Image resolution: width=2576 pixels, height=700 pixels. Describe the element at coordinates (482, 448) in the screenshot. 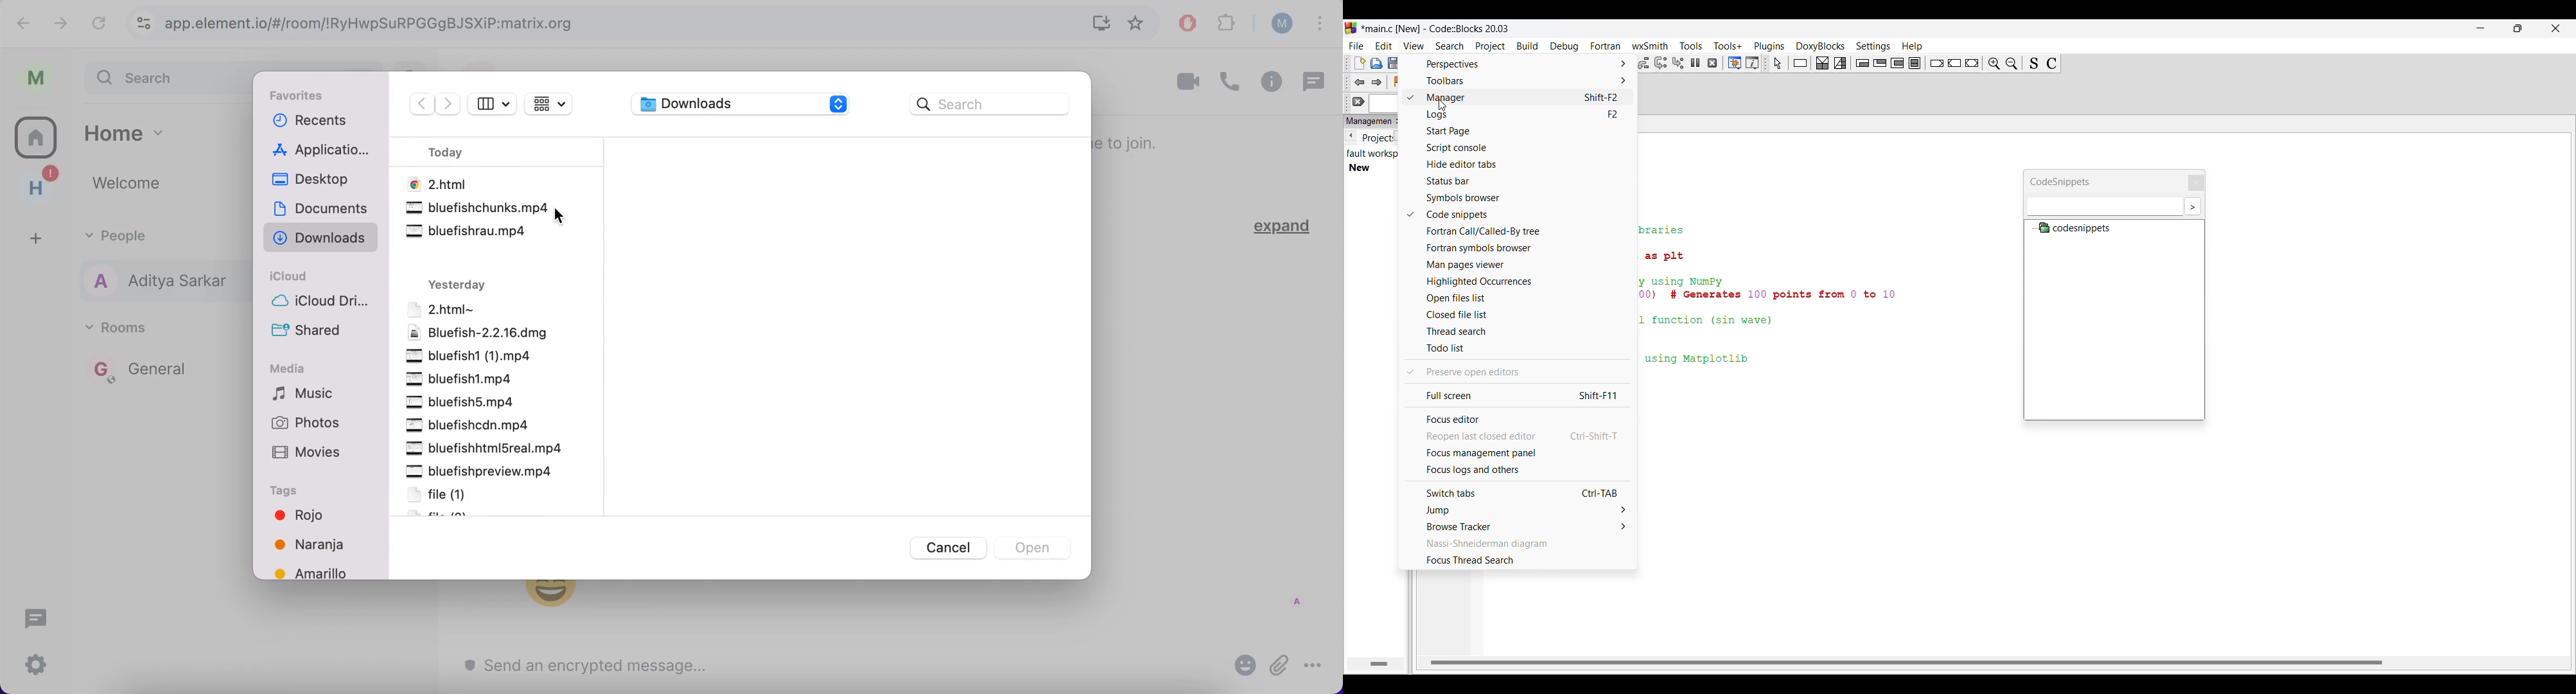

I see `file` at that location.